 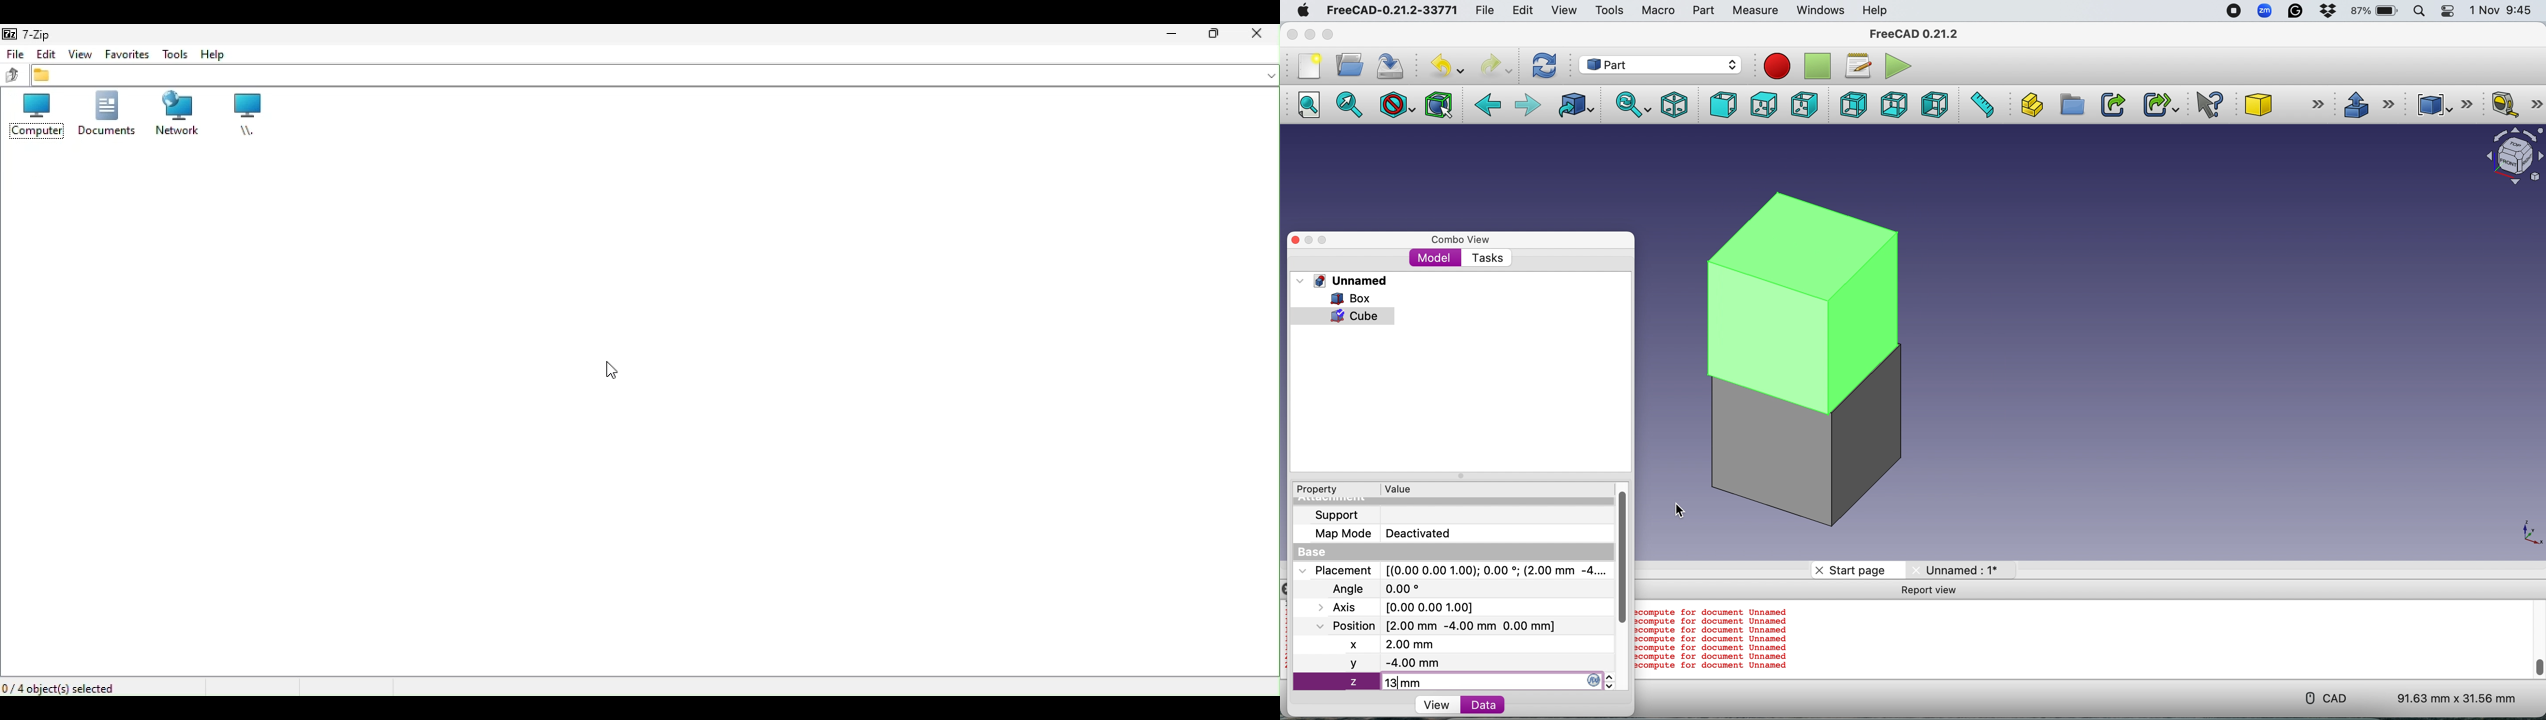 What do you see at coordinates (1450, 662) in the screenshot?
I see `y -4.00 mm` at bounding box center [1450, 662].